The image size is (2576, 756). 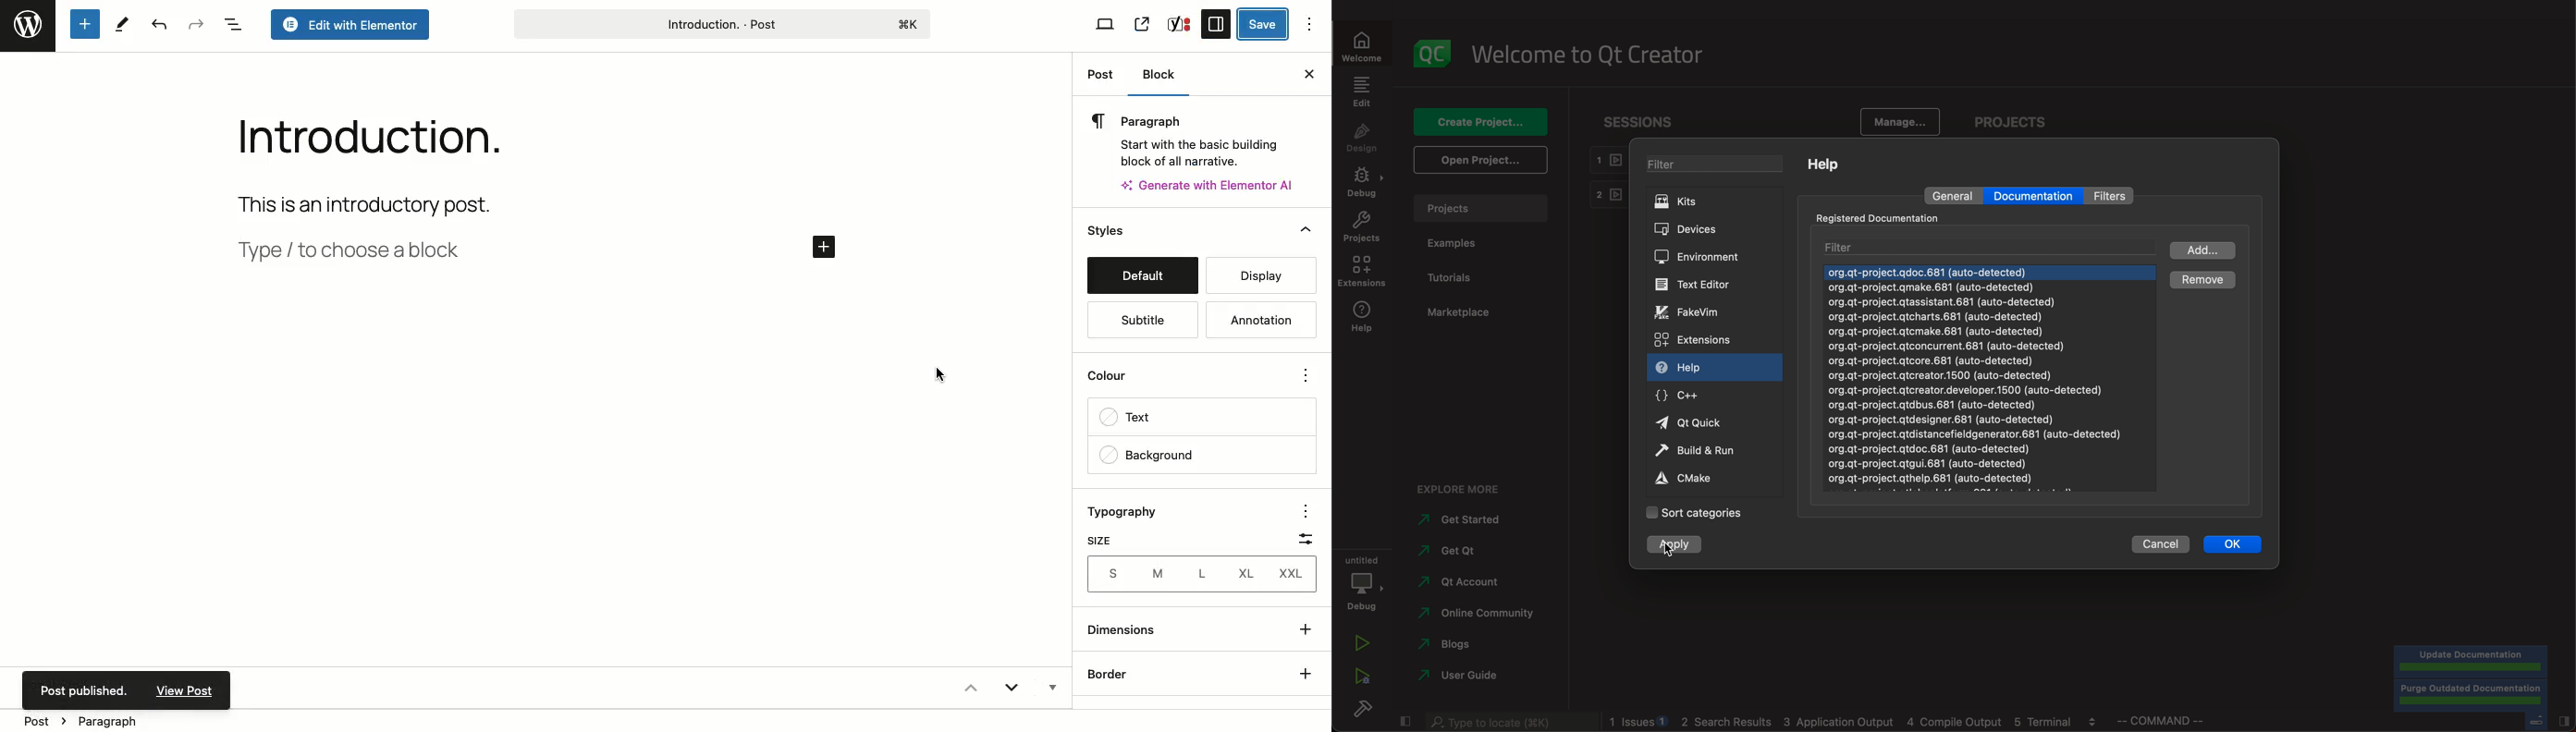 I want to click on tutorials, so click(x=1459, y=279).